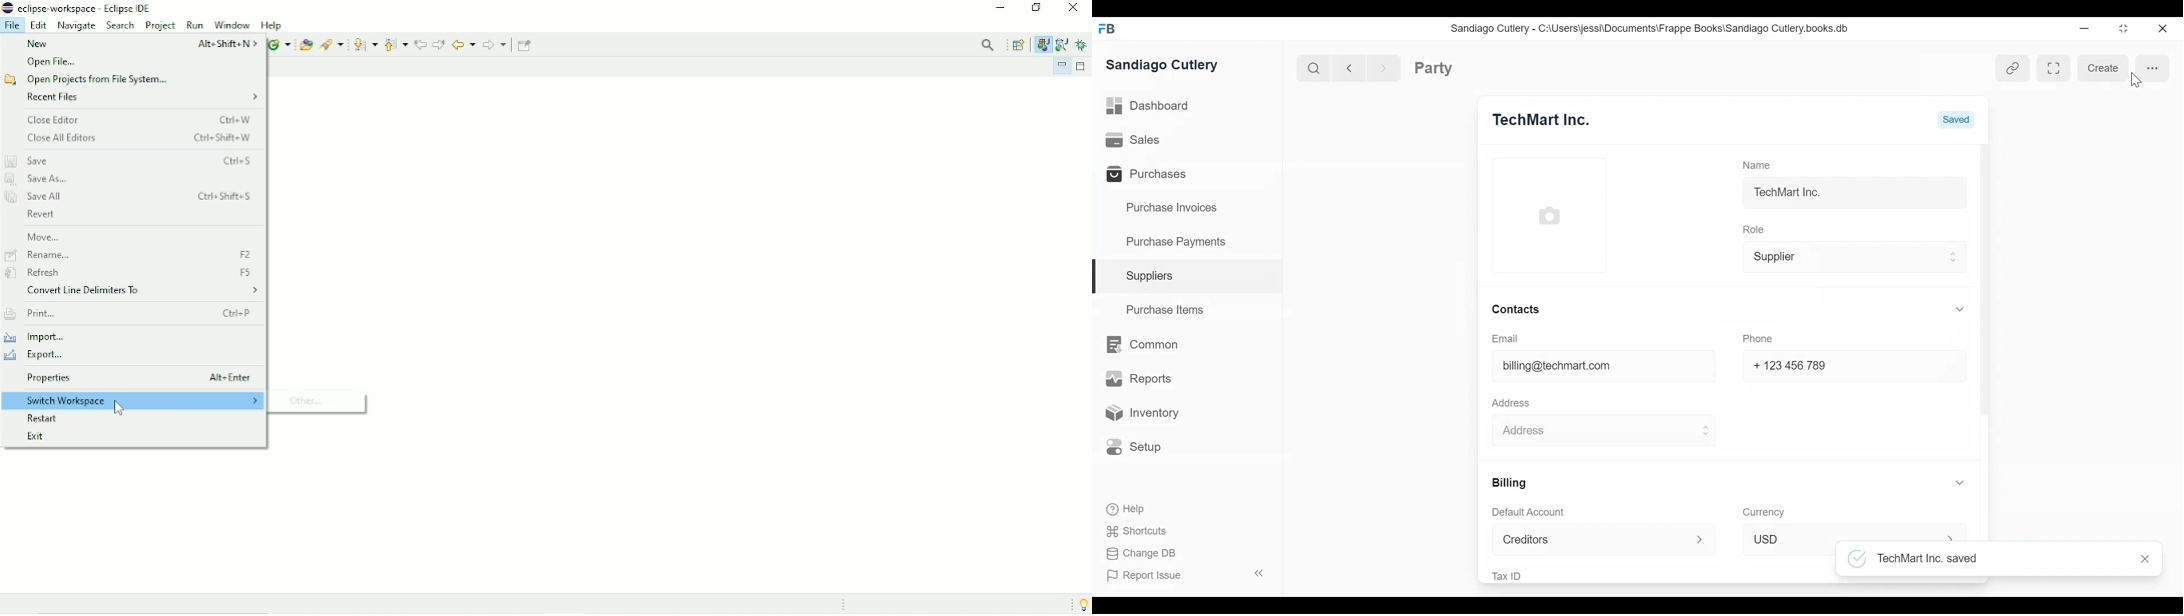  What do you see at coordinates (1852, 258) in the screenshot?
I see `Supplier` at bounding box center [1852, 258].